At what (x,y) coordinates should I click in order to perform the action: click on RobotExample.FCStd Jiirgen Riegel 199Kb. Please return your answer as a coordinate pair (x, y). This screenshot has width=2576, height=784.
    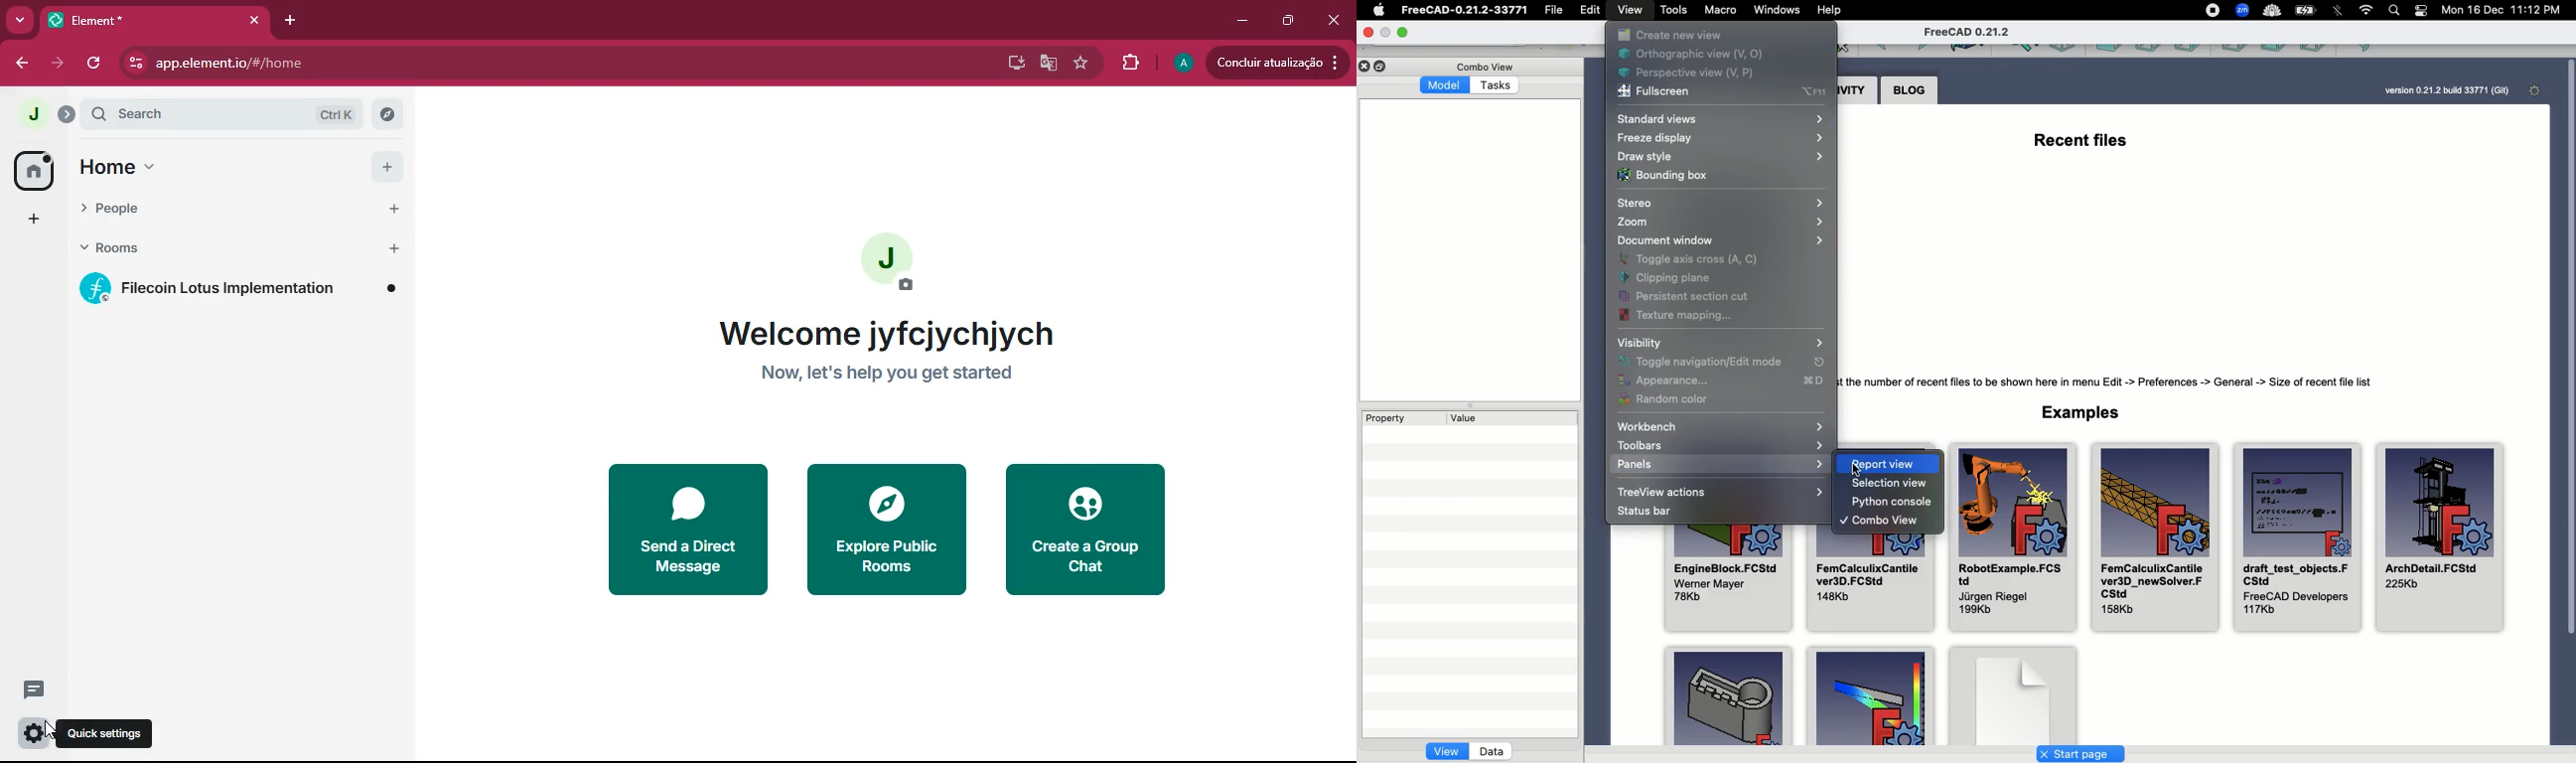
    Looking at the image, I should click on (2012, 538).